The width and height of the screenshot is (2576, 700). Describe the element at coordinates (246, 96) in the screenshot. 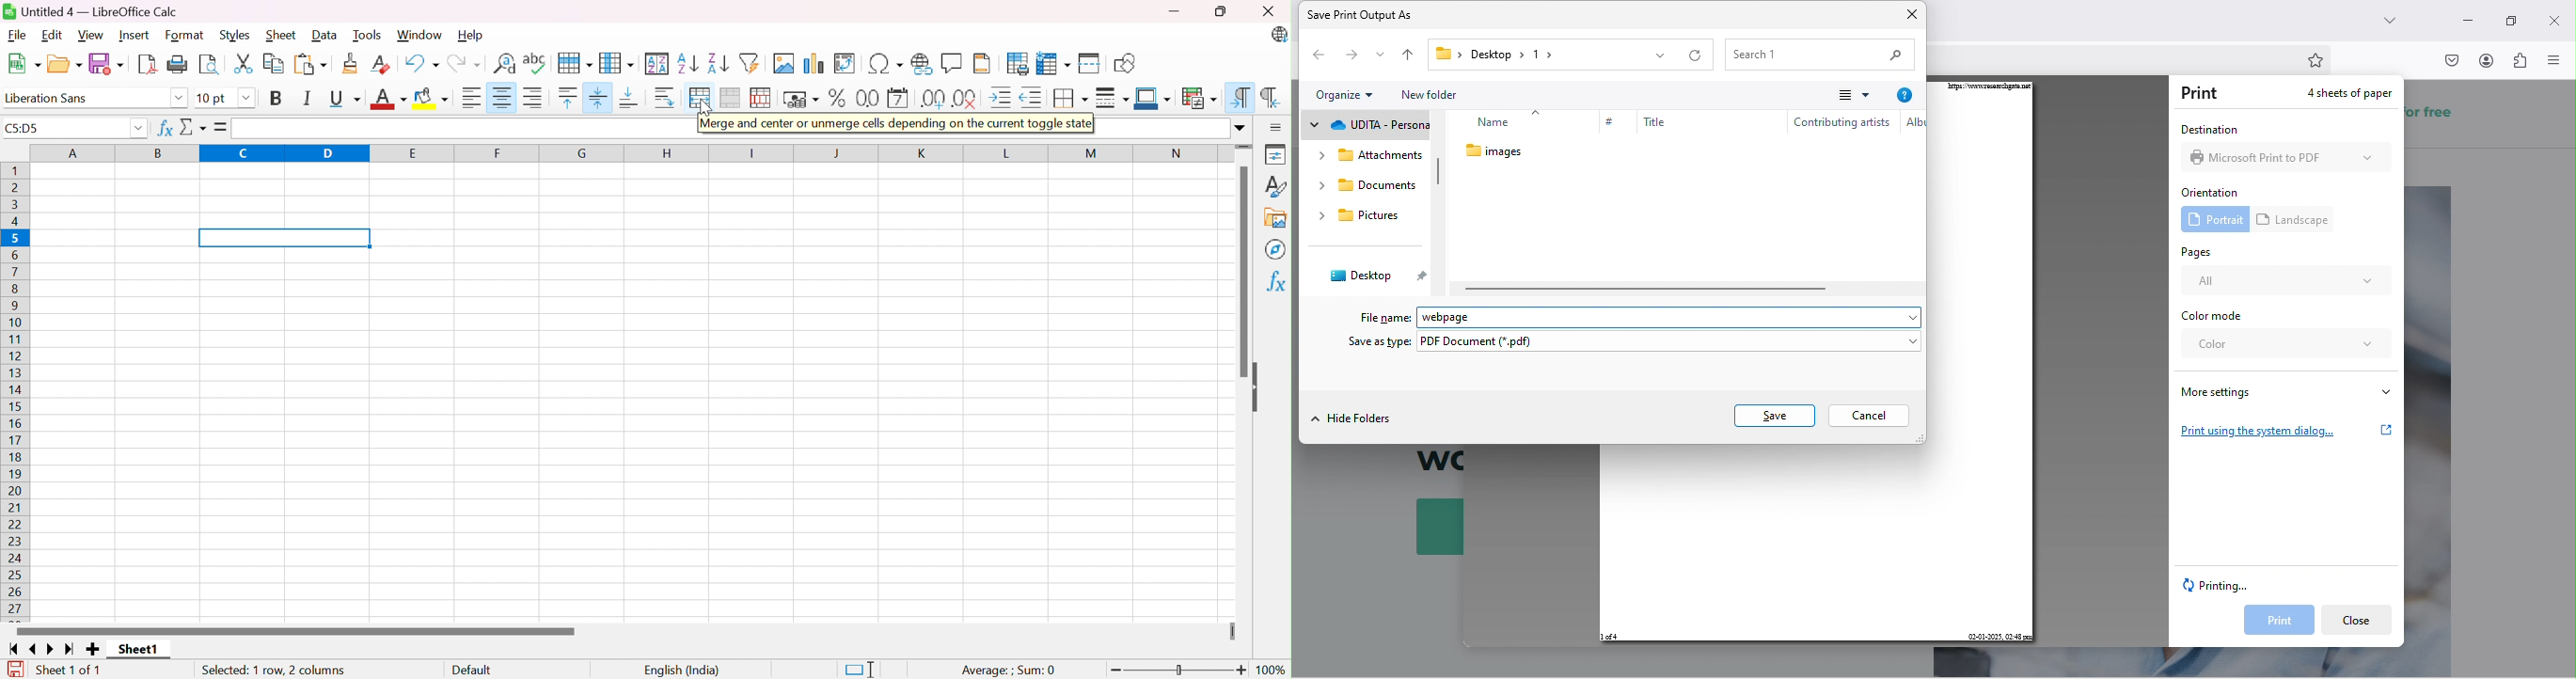

I see `Drop Down` at that location.